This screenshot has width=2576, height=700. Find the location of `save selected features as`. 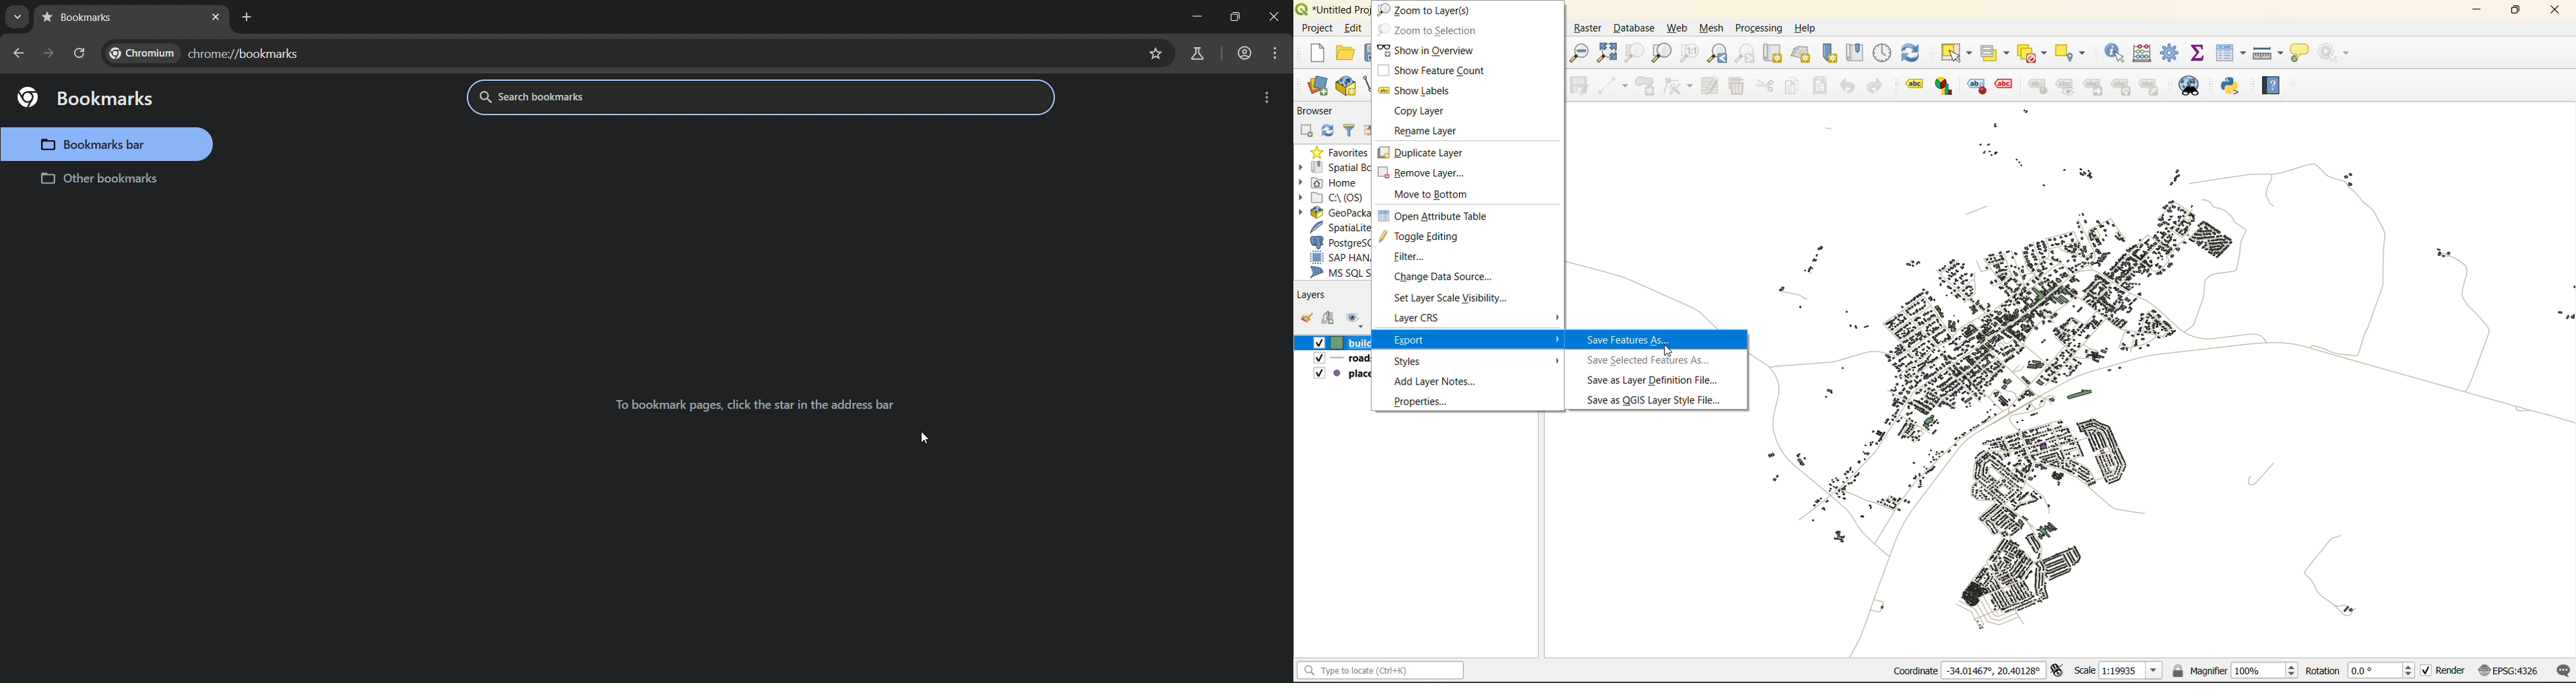

save selected features as is located at coordinates (1647, 360).